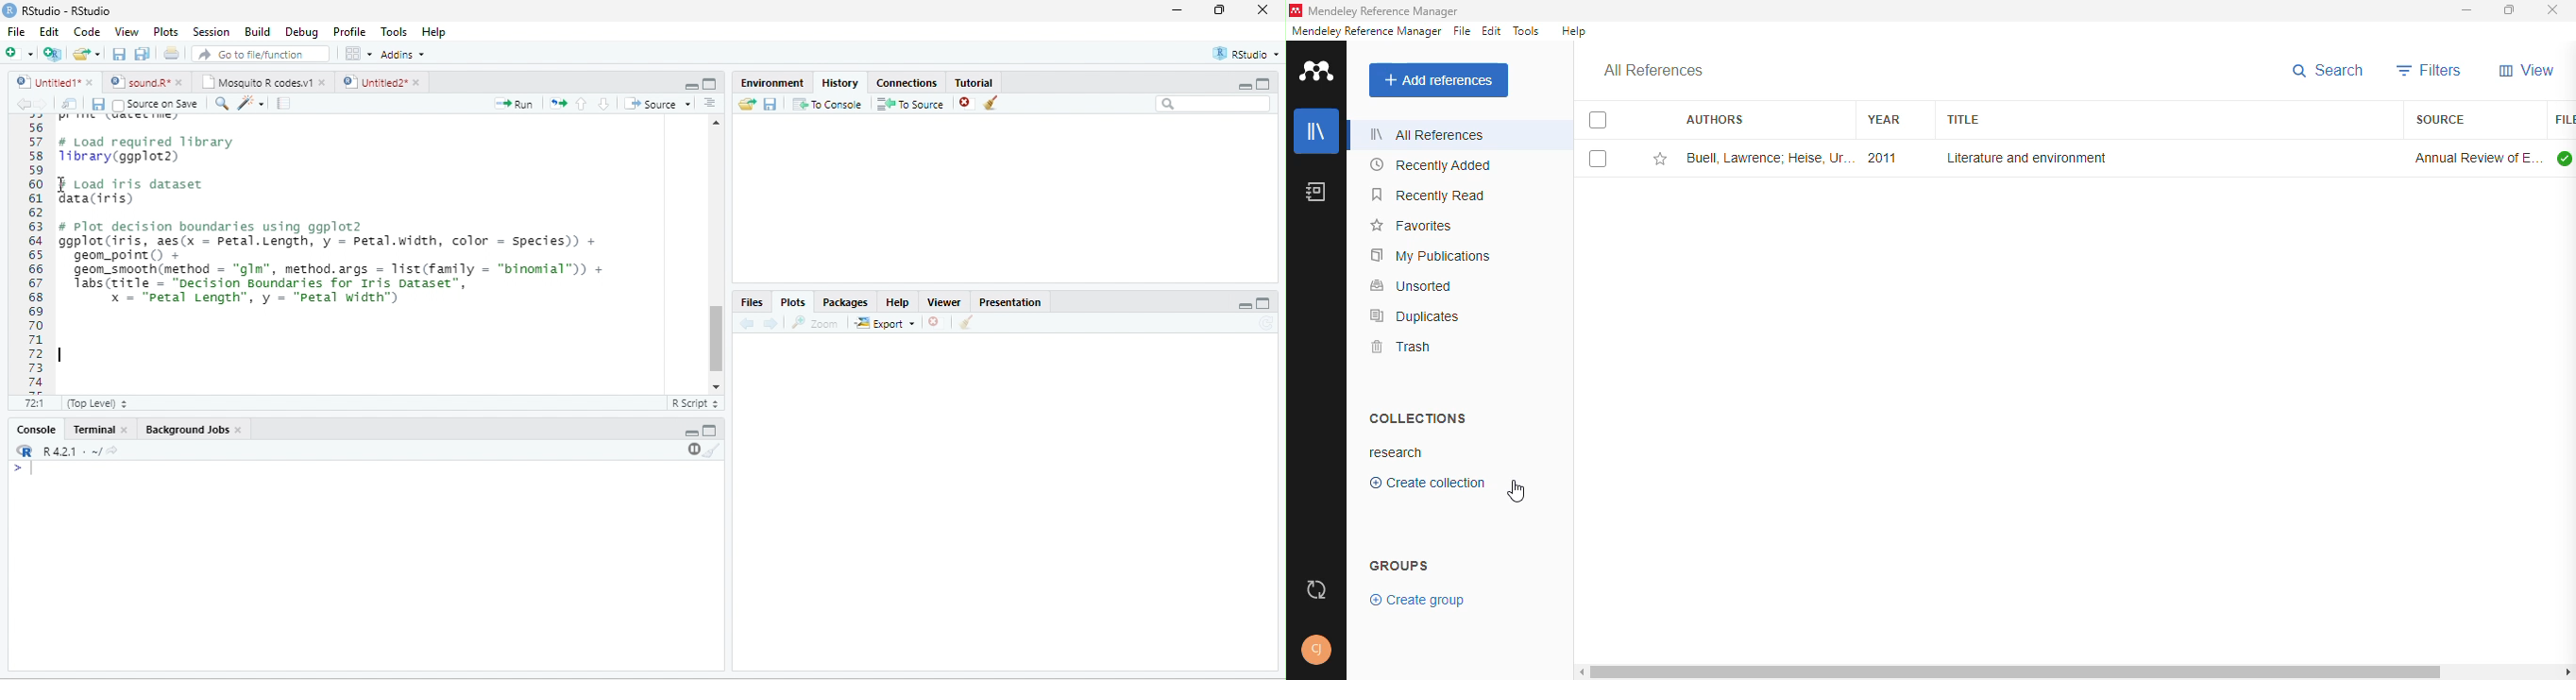 The image size is (2576, 700). I want to click on minimize, so click(1178, 9).